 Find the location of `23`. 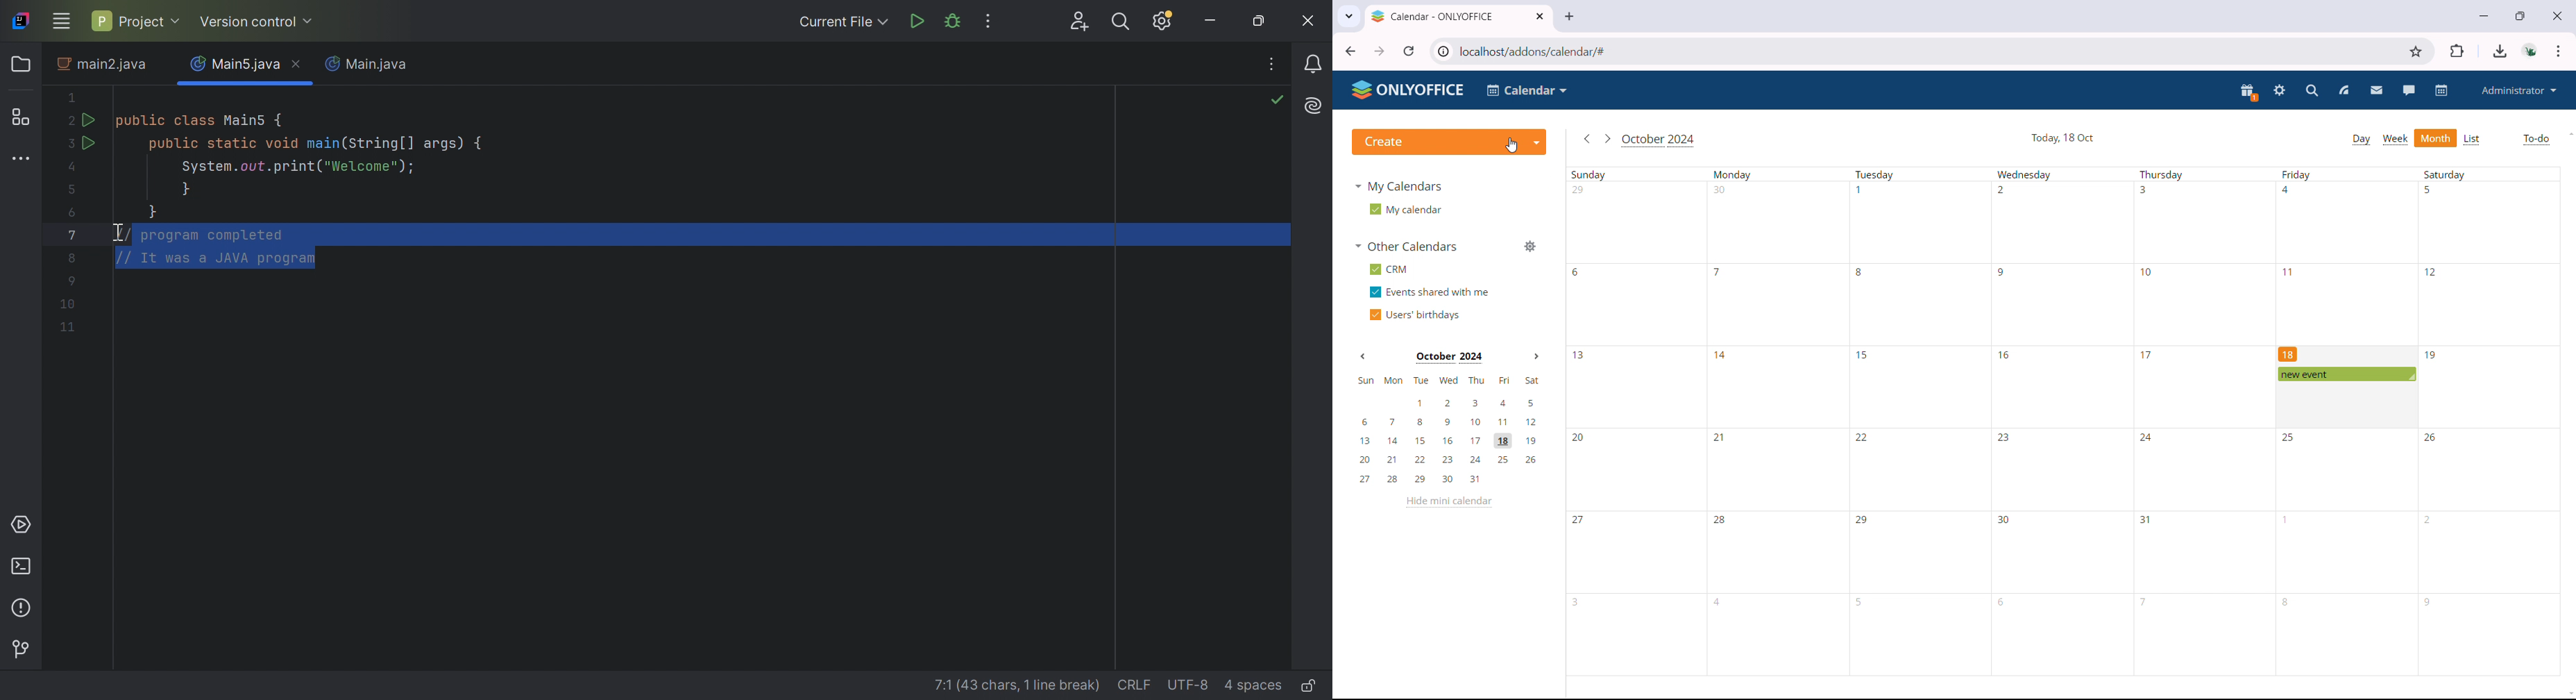

23 is located at coordinates (2003, 439).